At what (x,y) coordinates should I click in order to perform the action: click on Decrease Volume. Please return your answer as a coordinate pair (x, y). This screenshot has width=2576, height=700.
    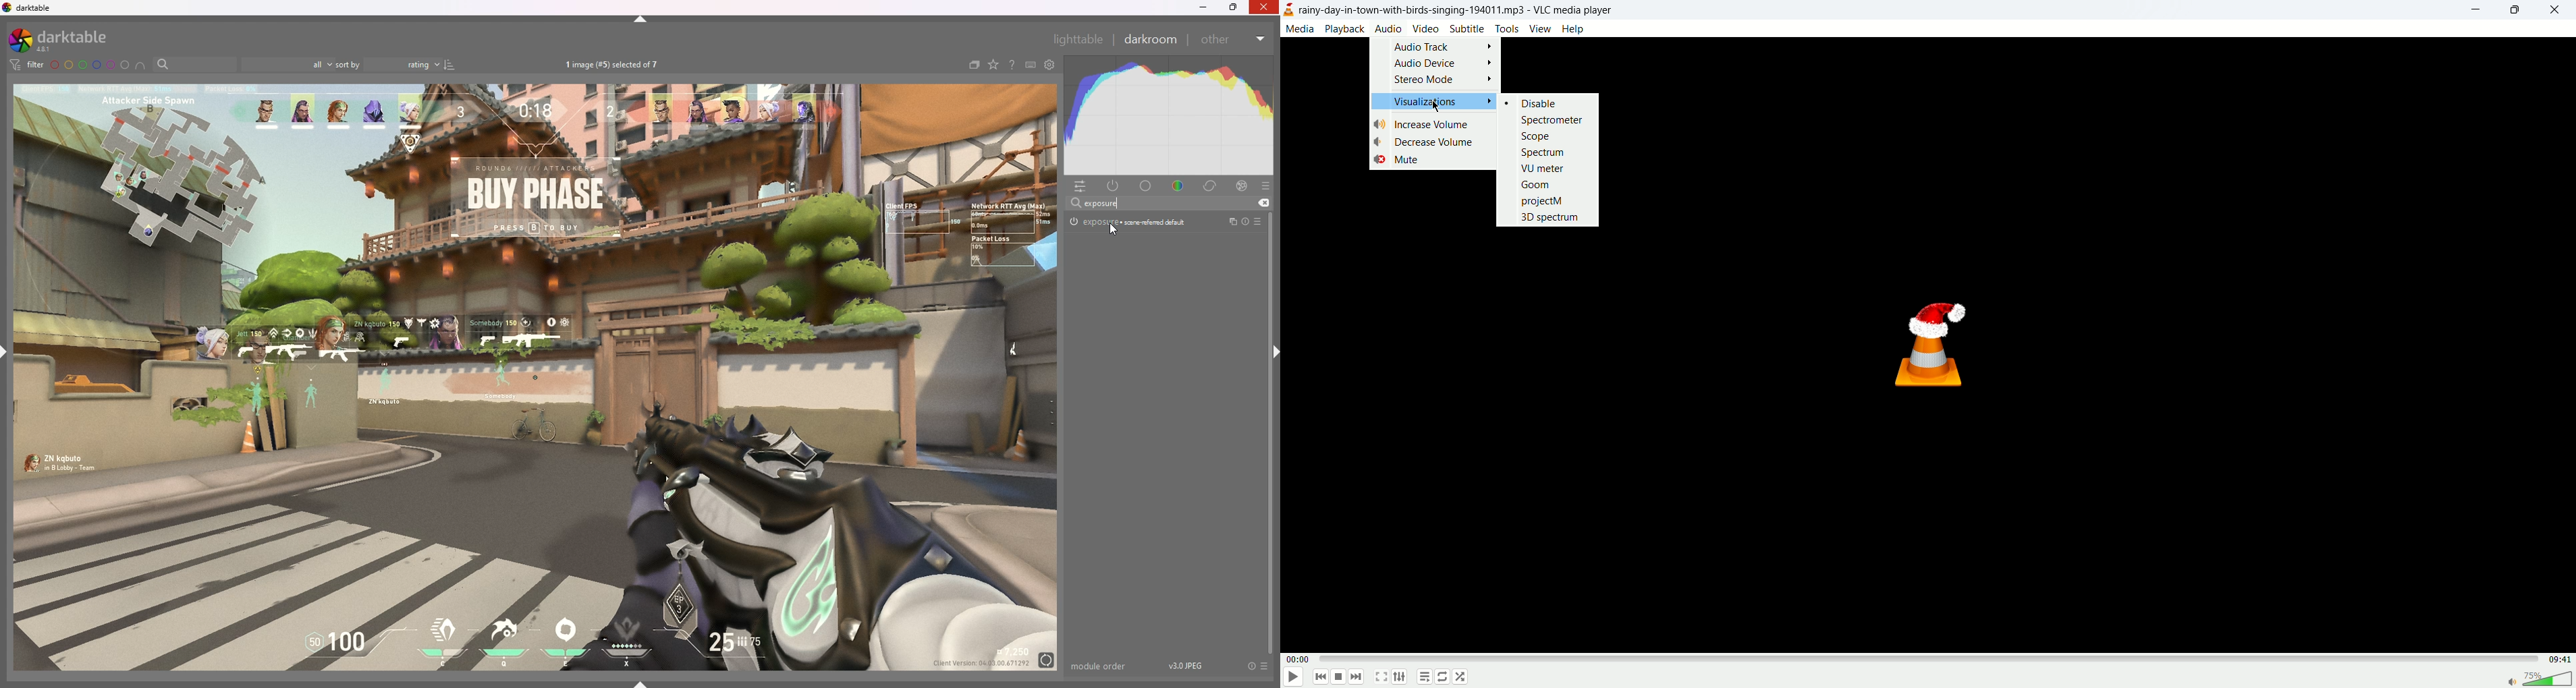
    Looking at the image, I should click on (1428, 142).